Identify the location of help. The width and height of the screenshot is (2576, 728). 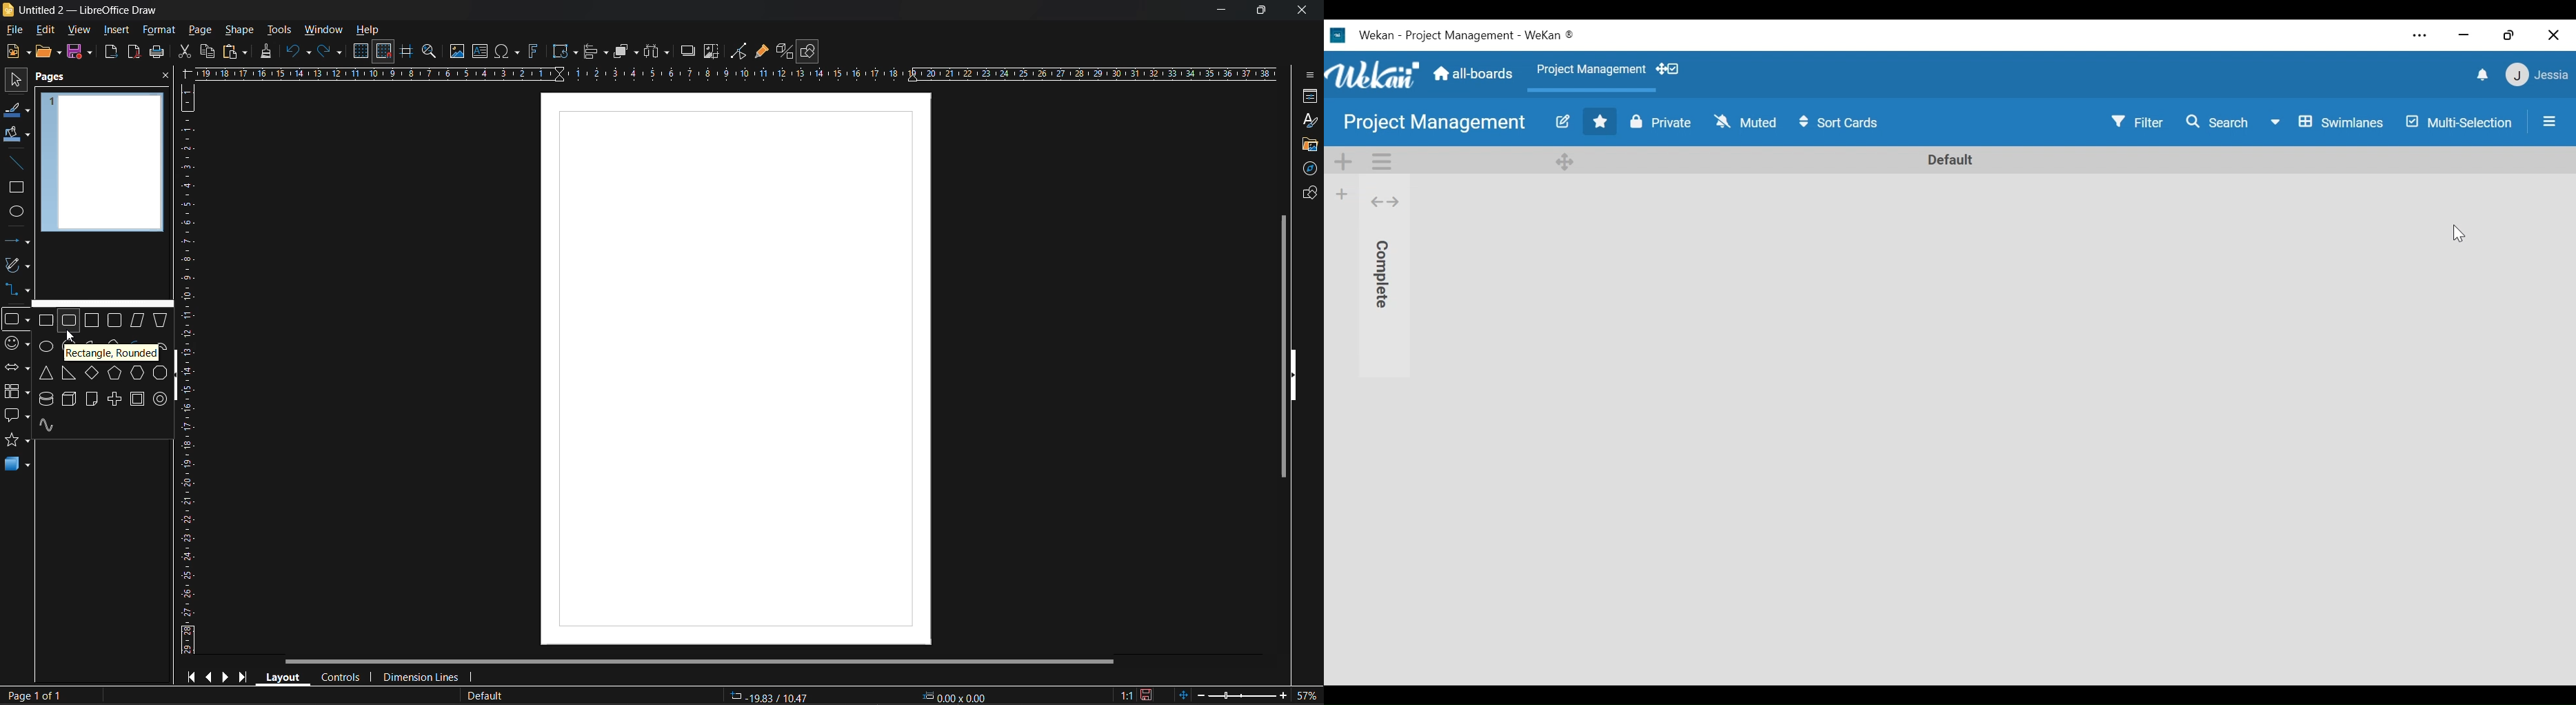
(368, 31).